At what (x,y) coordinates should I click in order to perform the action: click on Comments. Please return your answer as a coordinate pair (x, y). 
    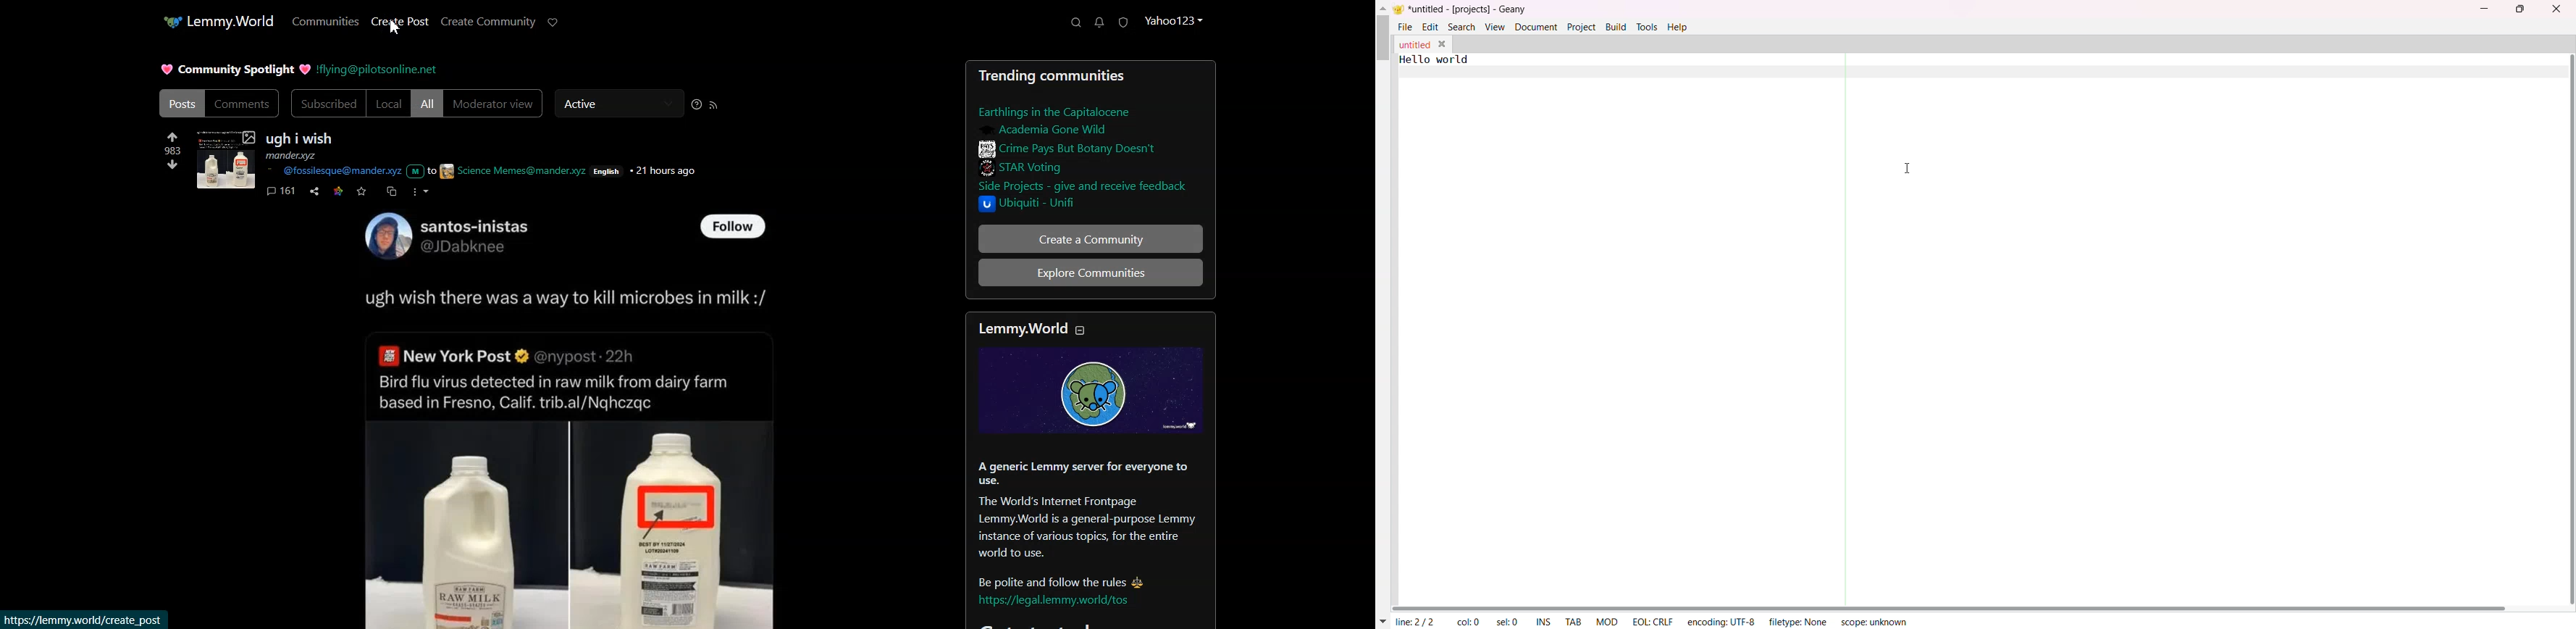
    Looking at the image, I should click on (246, 103).